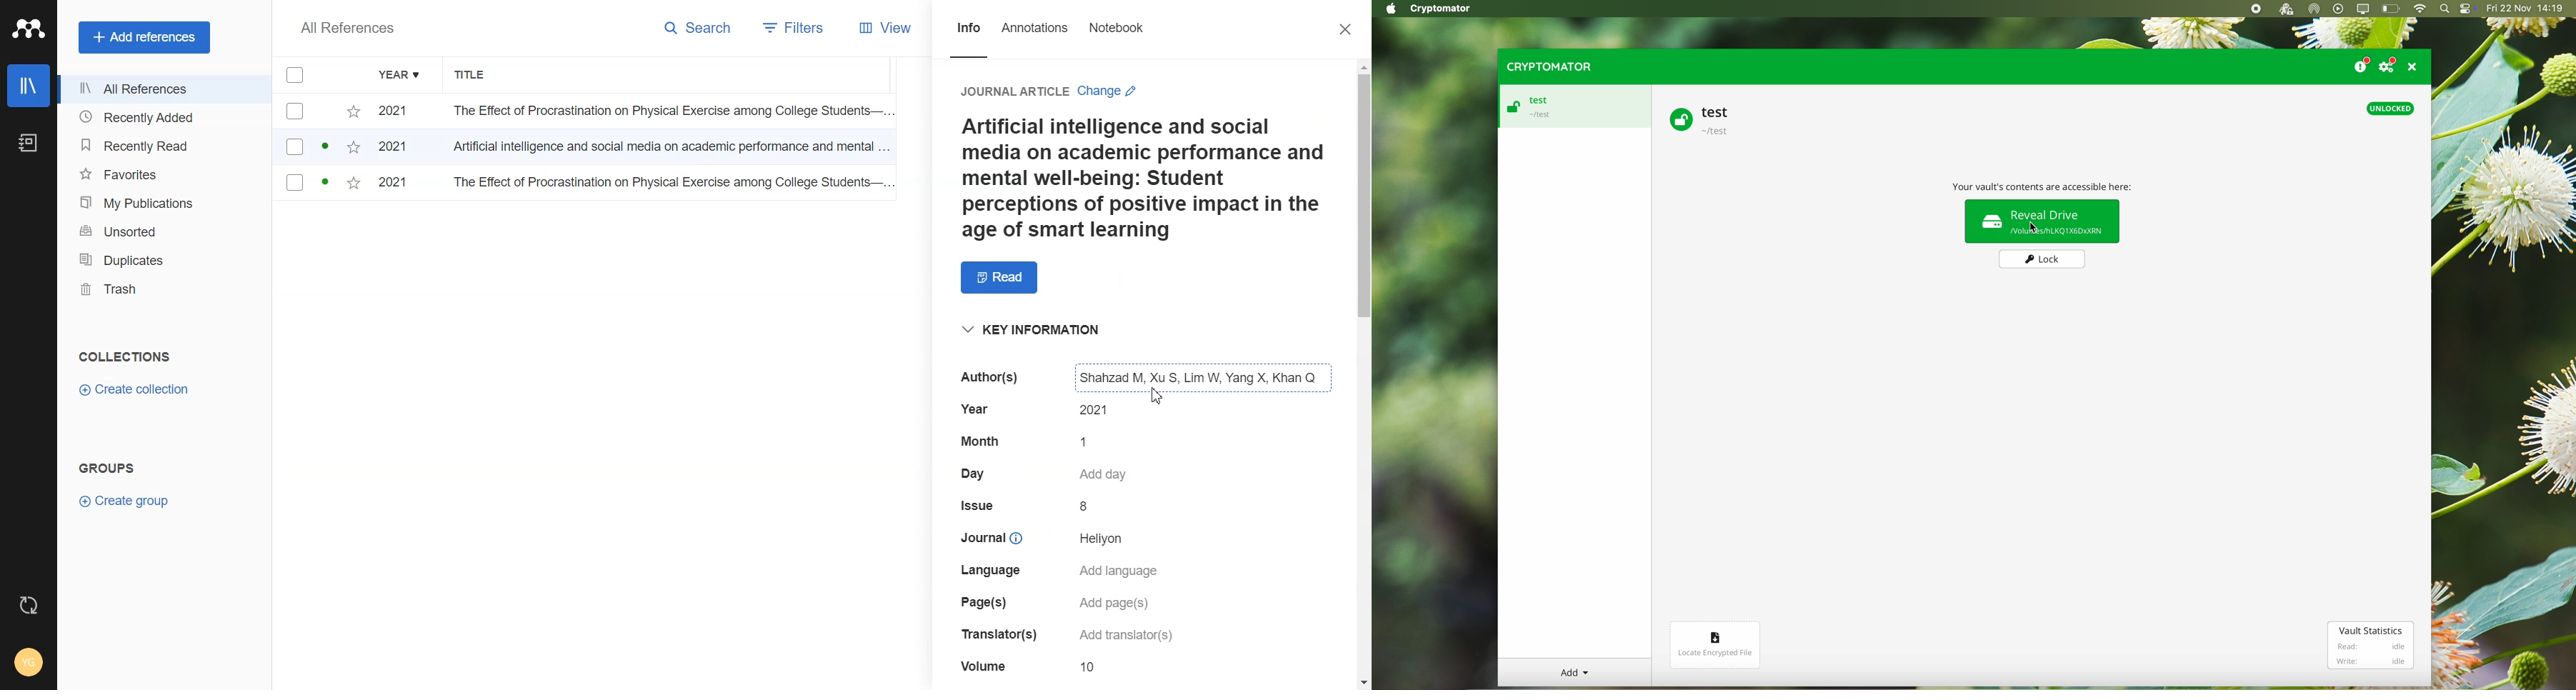  Describe the element at coordinates (347, 28) in the screenshot. I see `All References` at that location.